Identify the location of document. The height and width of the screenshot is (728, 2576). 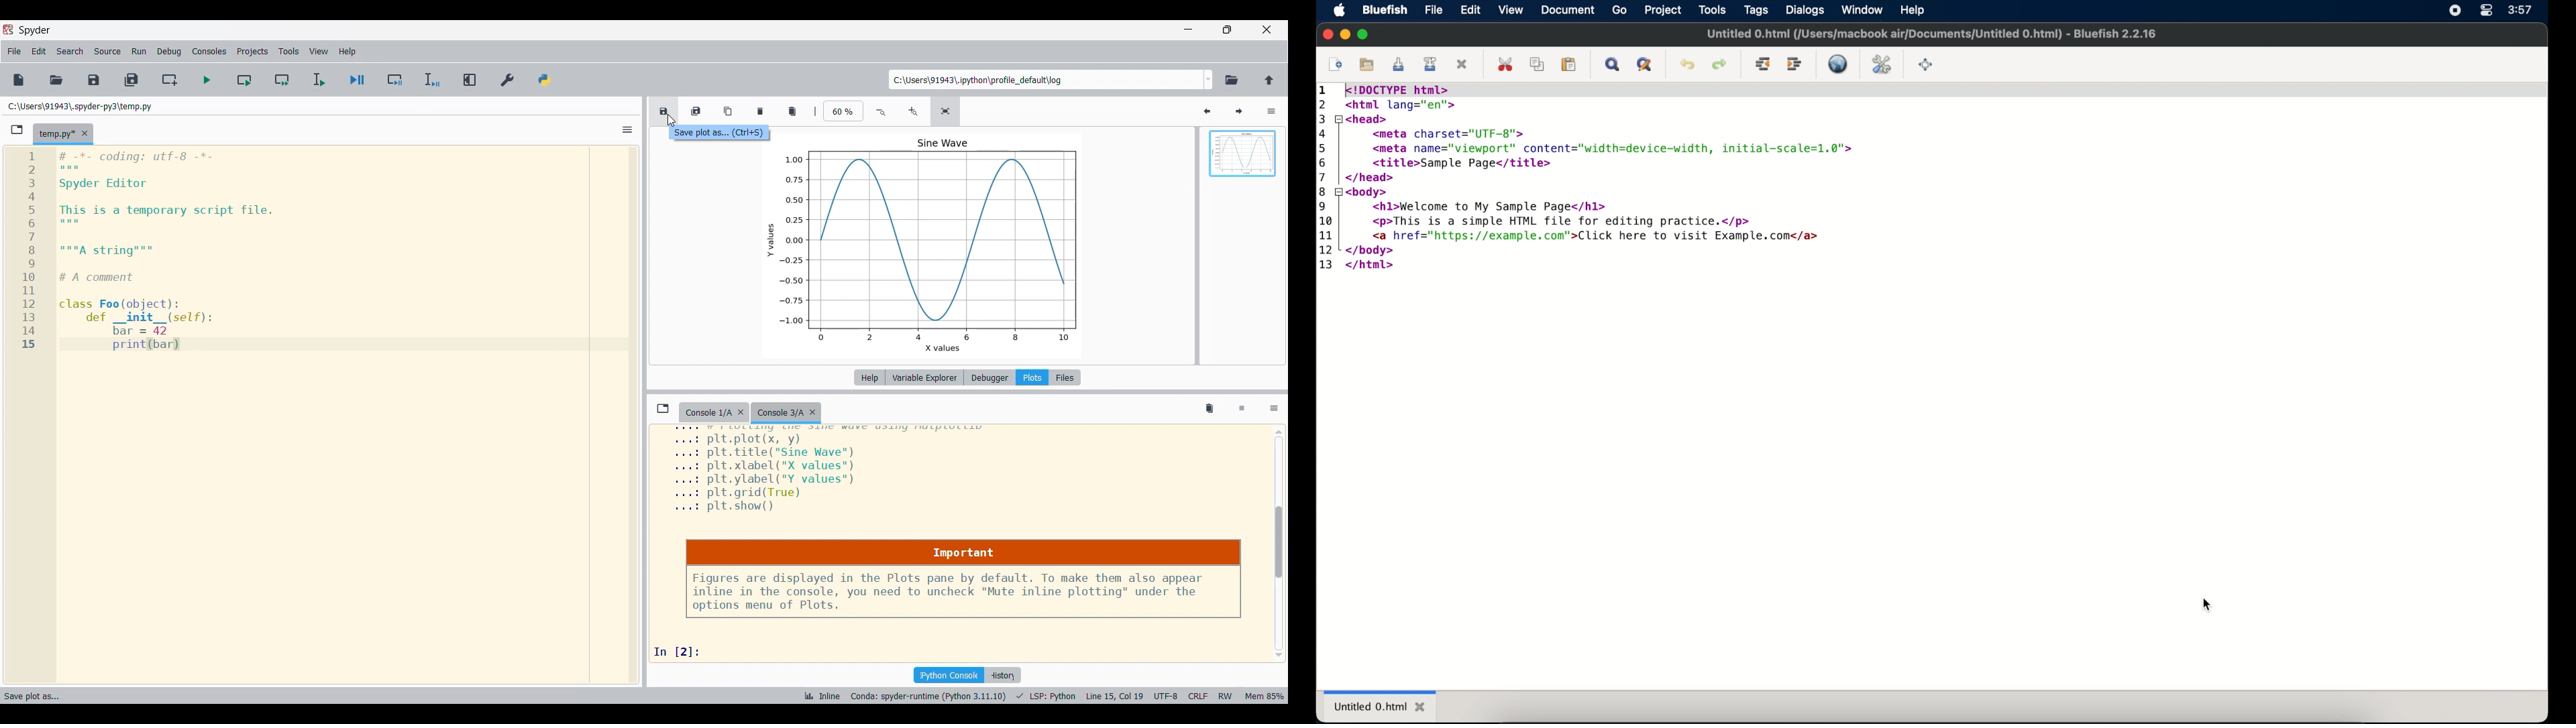
(1568, 9).